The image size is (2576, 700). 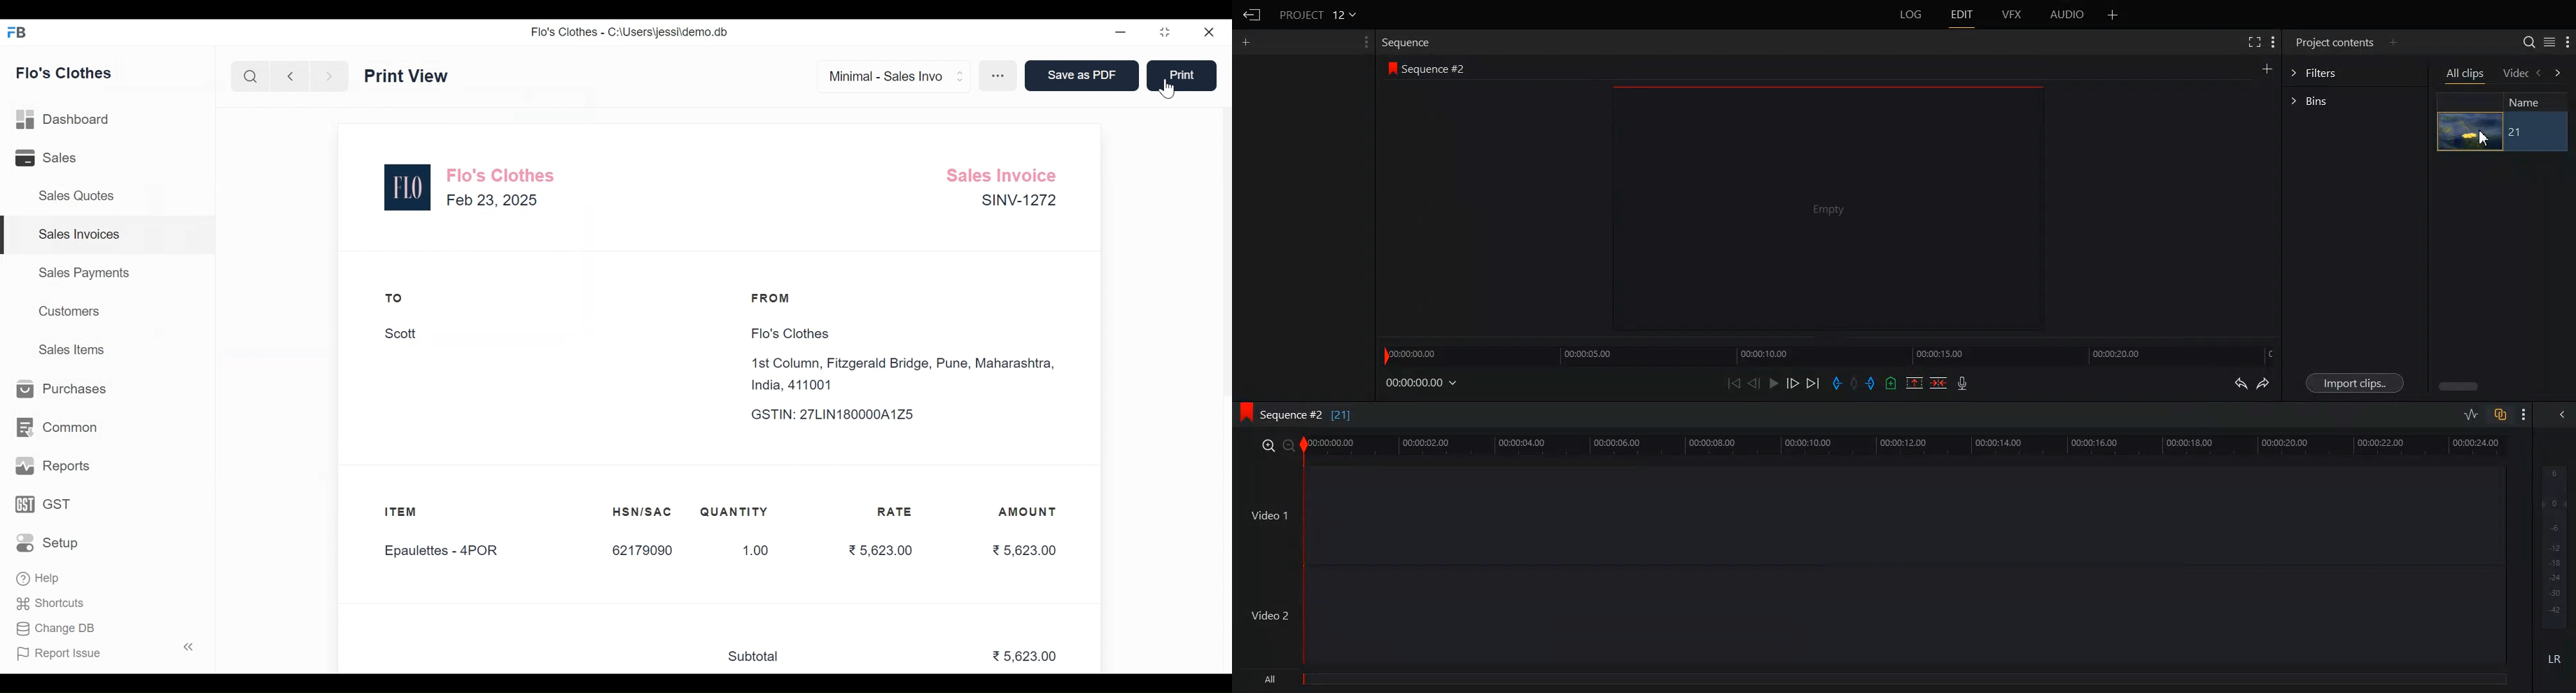 What do you see at coordinates (2554, 545) in the screenshot?
I see `Audio output in Db` at bounding box center [2554, 545].